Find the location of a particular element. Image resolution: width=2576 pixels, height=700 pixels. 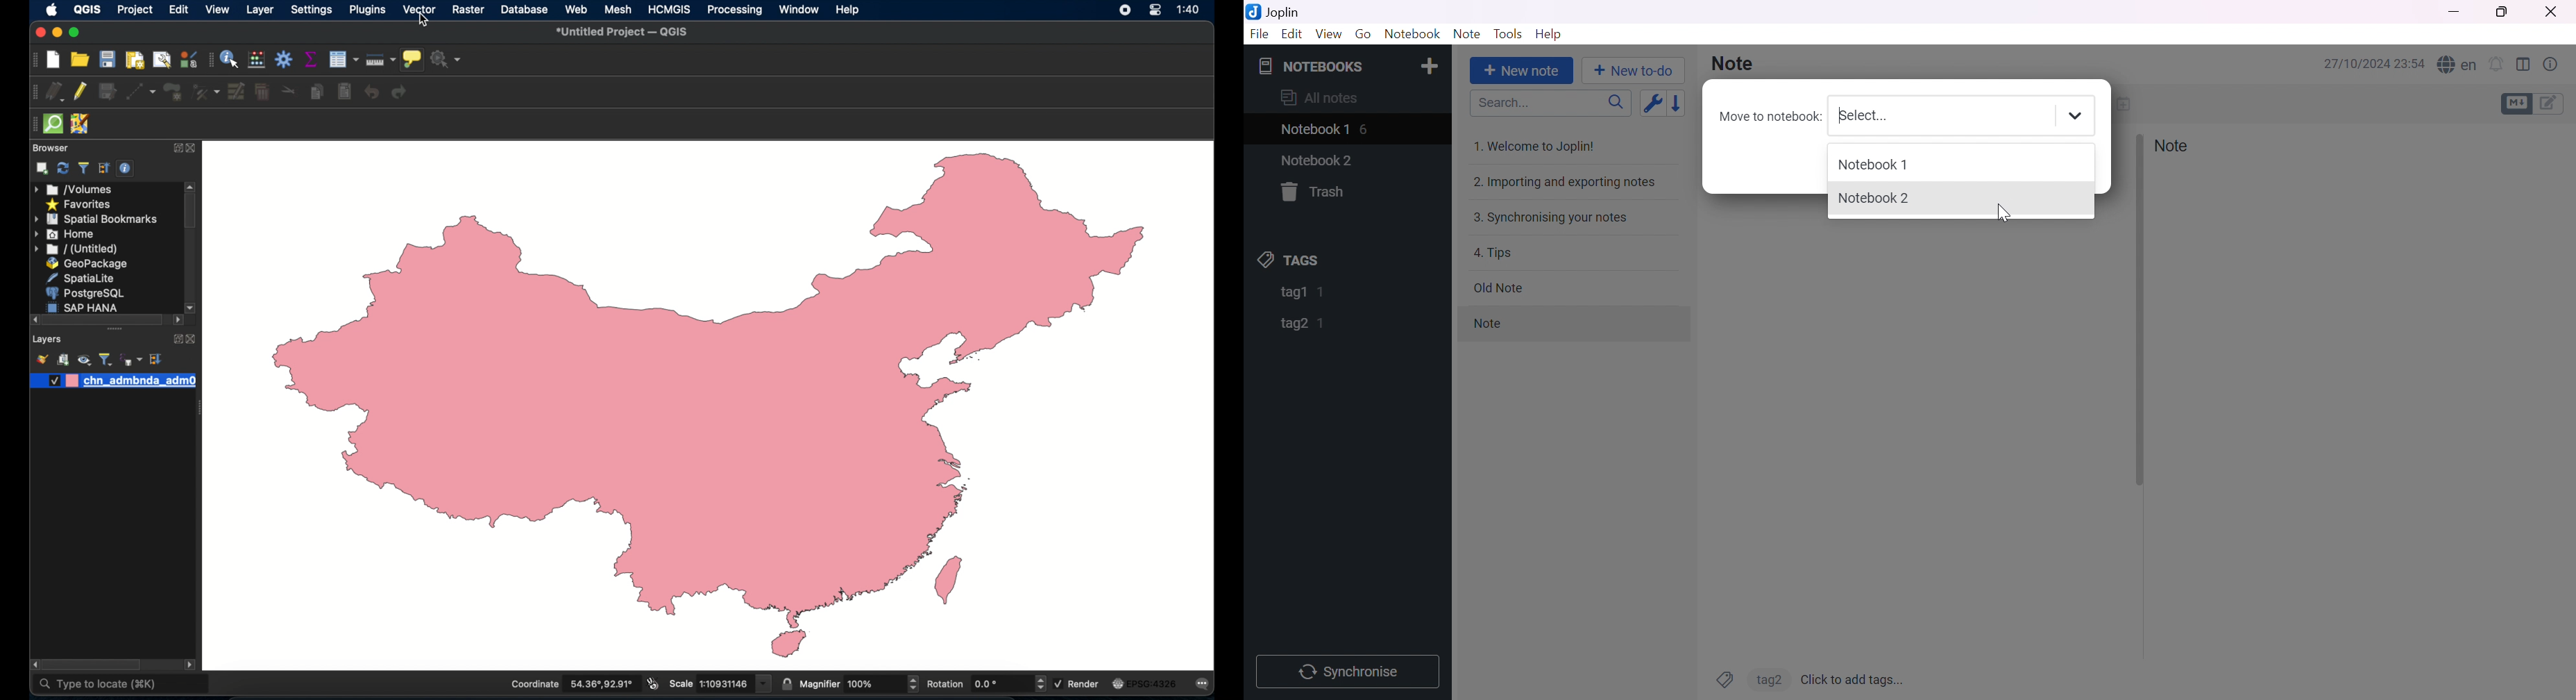

close is located at coordinates (191, 148).